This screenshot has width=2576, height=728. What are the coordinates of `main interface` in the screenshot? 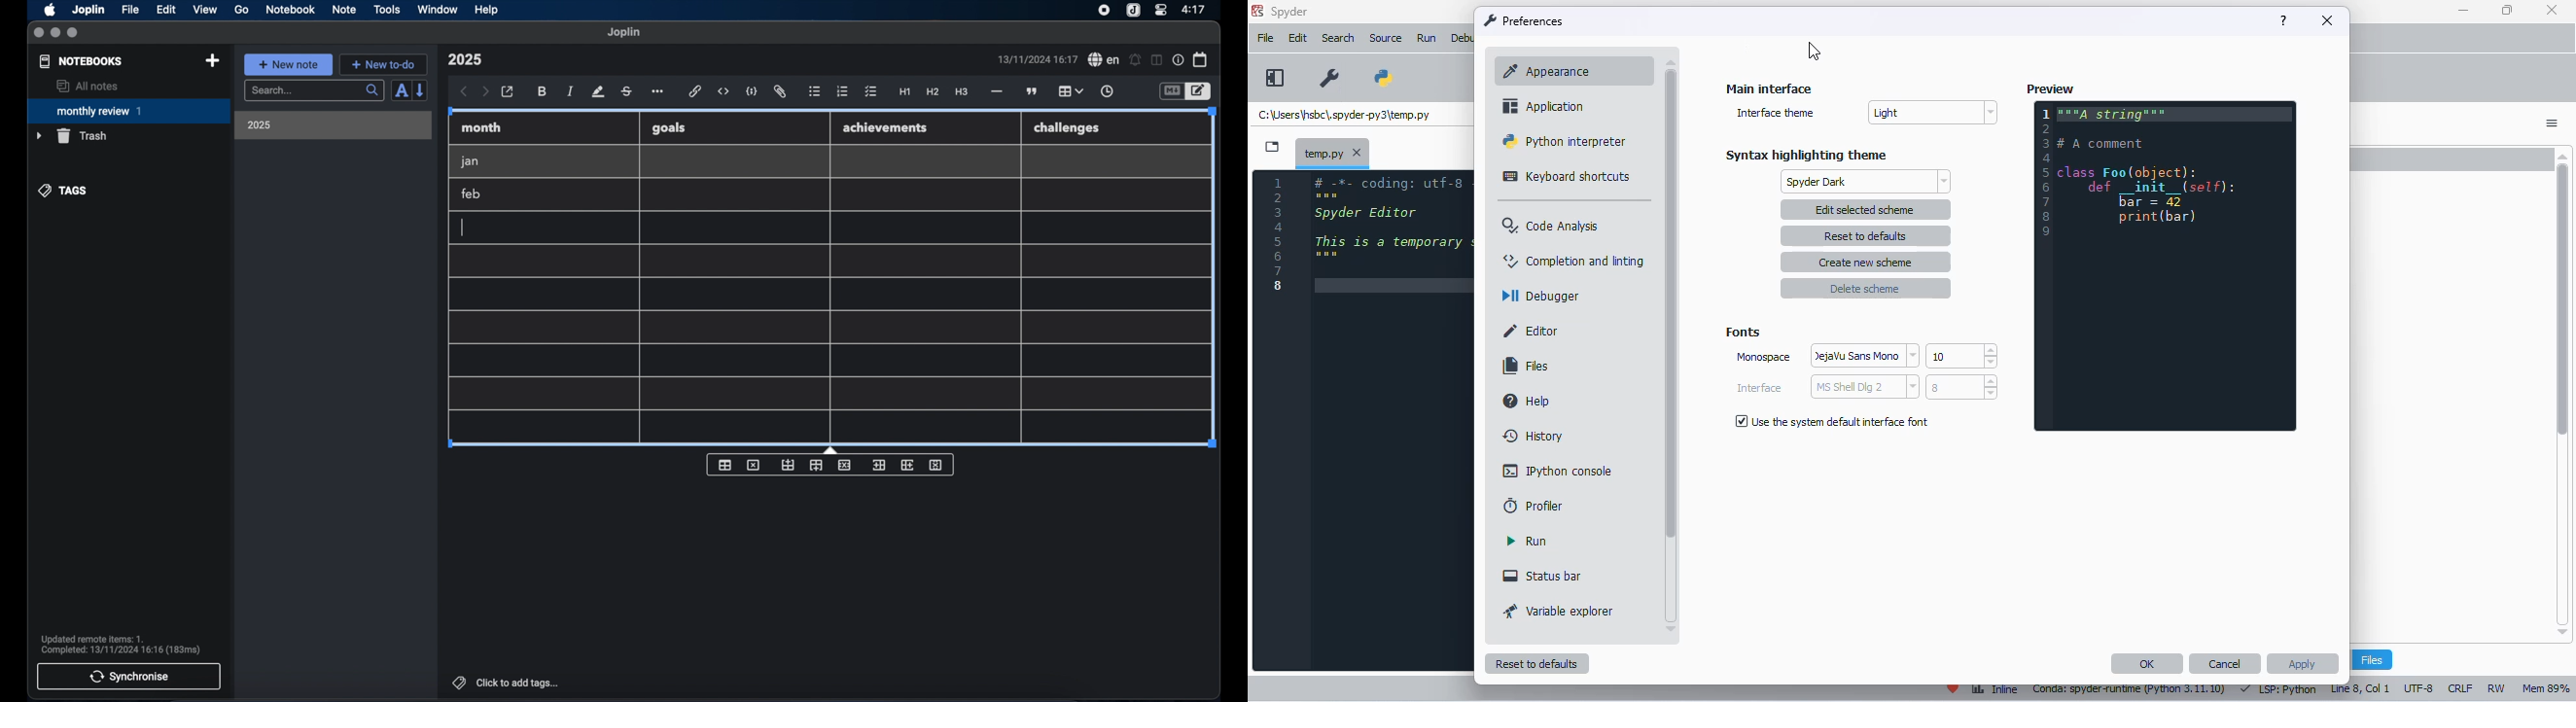 It's located at (1769, 88).